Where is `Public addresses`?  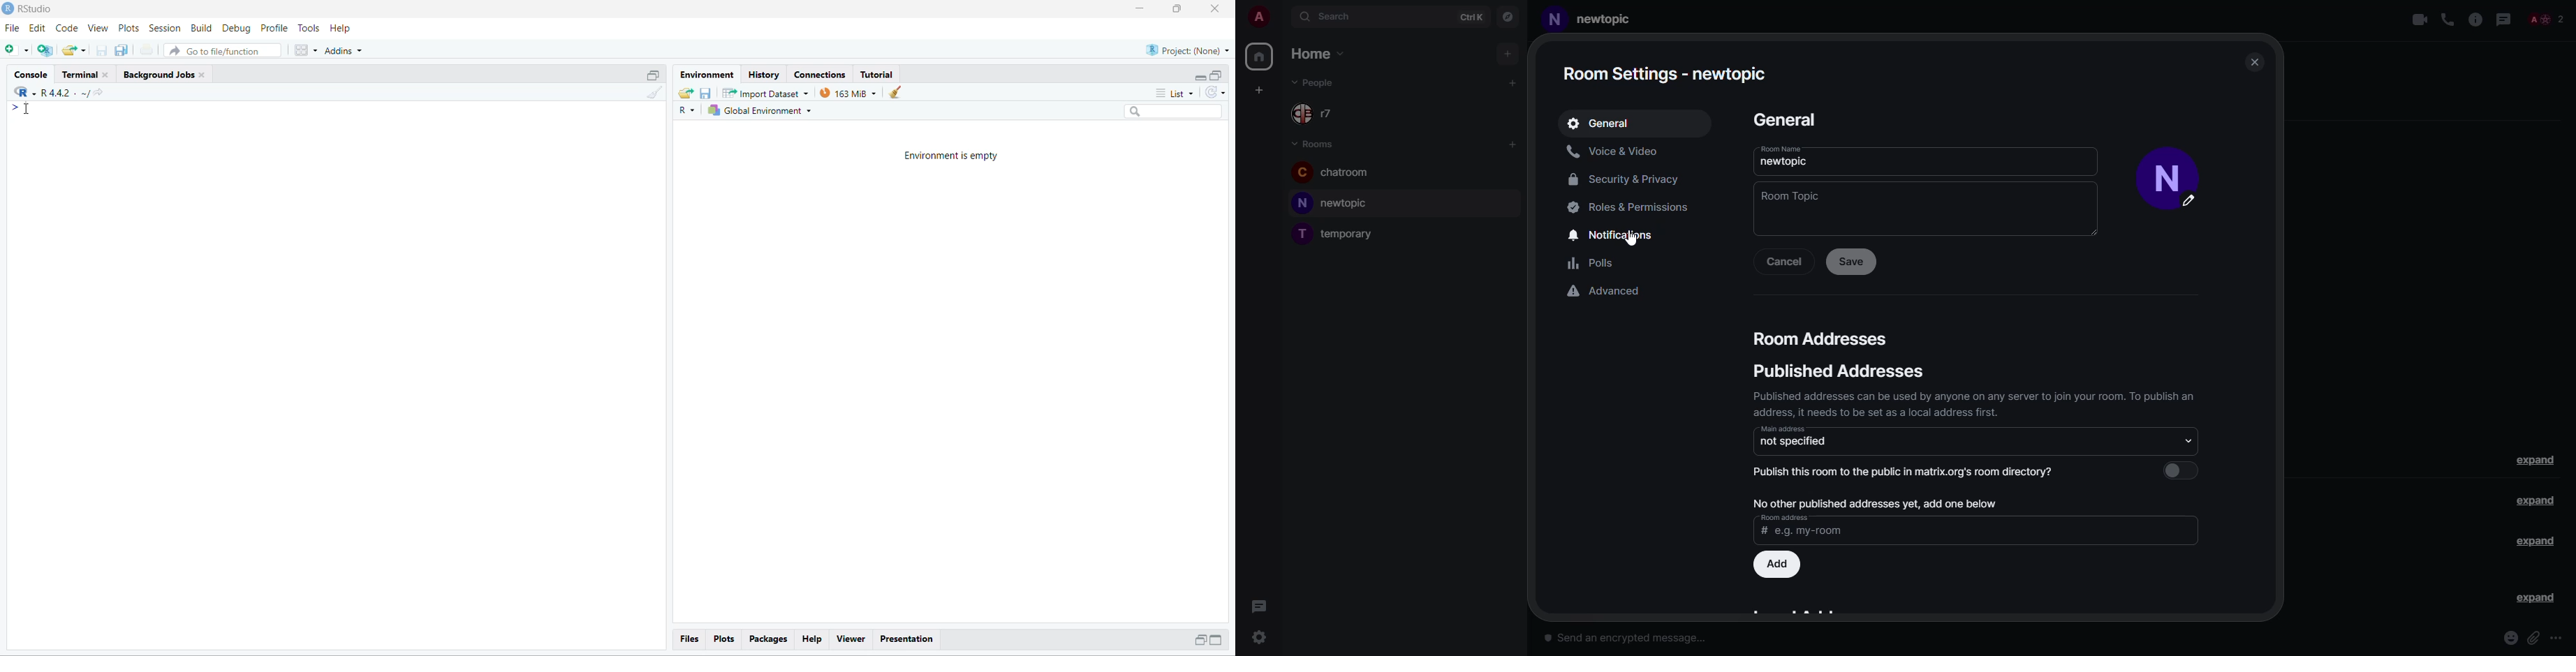 Public addresses is located at coordinates (1844, 371).